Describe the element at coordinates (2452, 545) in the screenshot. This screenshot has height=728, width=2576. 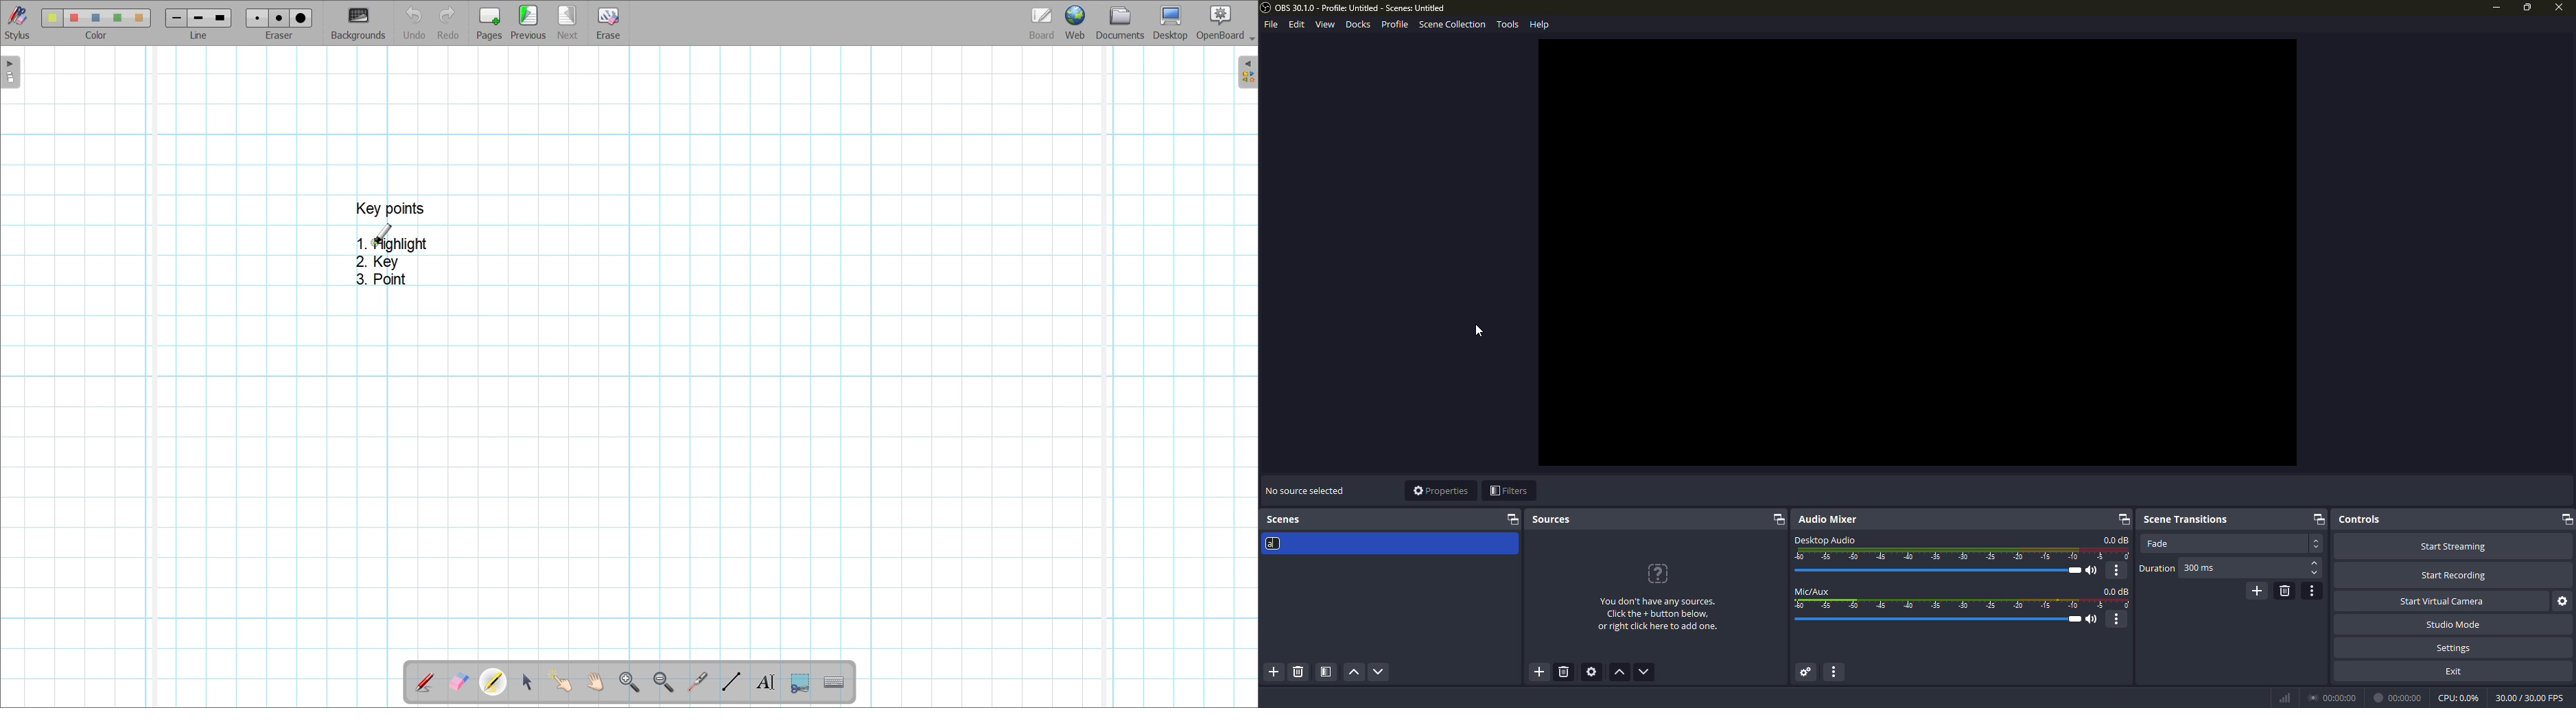
I see `start streaming` at that location.